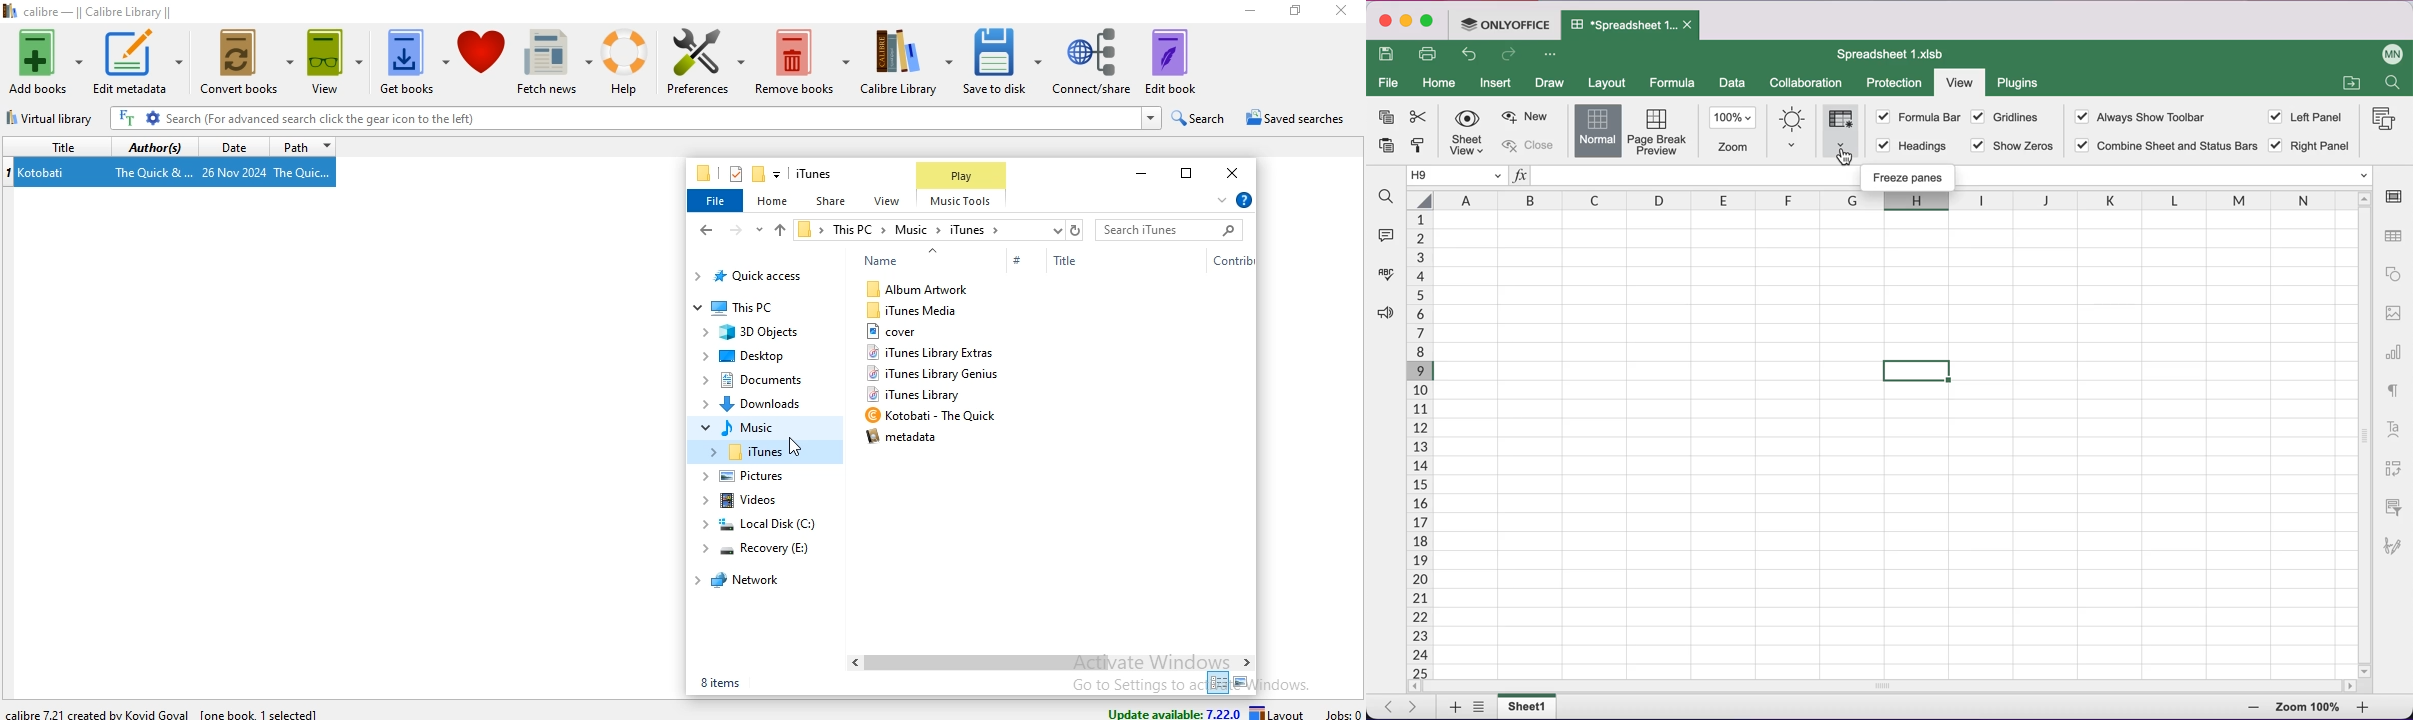 Image resolution: width=2436 pixels, height=728 pixels. What do you see at coordinates (1877, 198) in the screenshot?
I see `columns` at bounding box center [1877, 198].